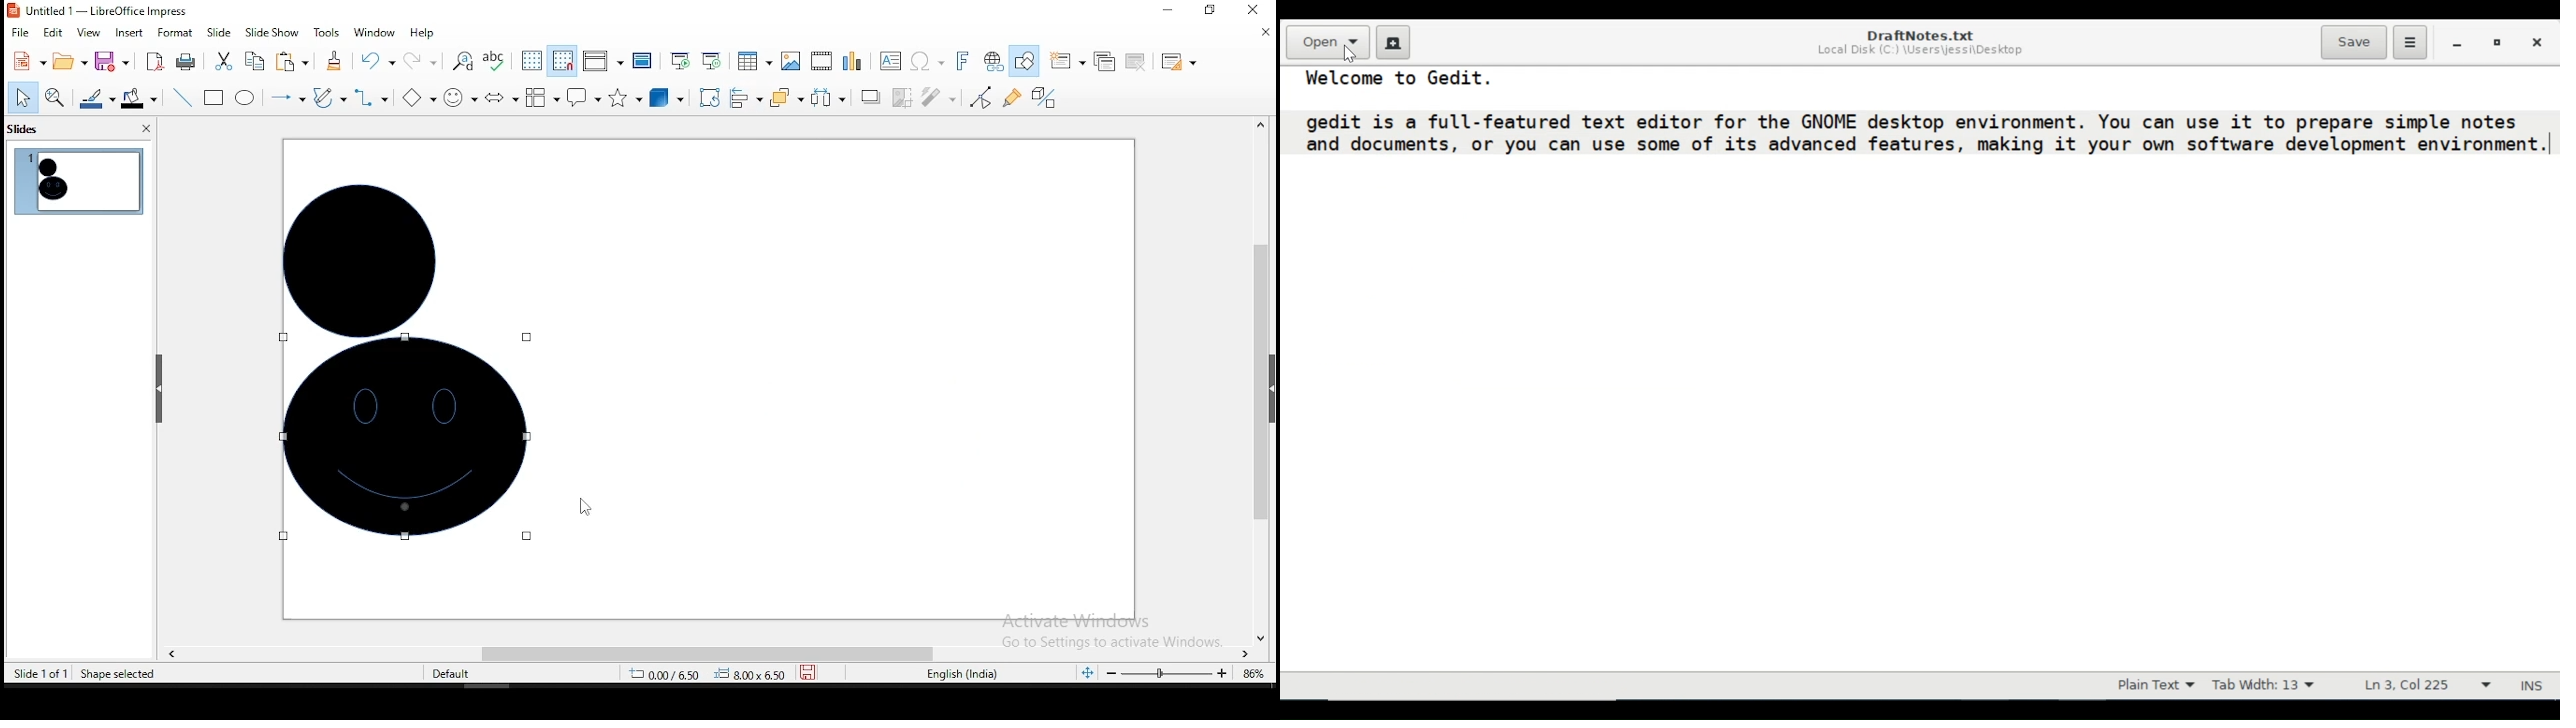  What do you see at coordinates (641, 61) in the screenshot?
I see `master slide` at bounding box center [641, 61].